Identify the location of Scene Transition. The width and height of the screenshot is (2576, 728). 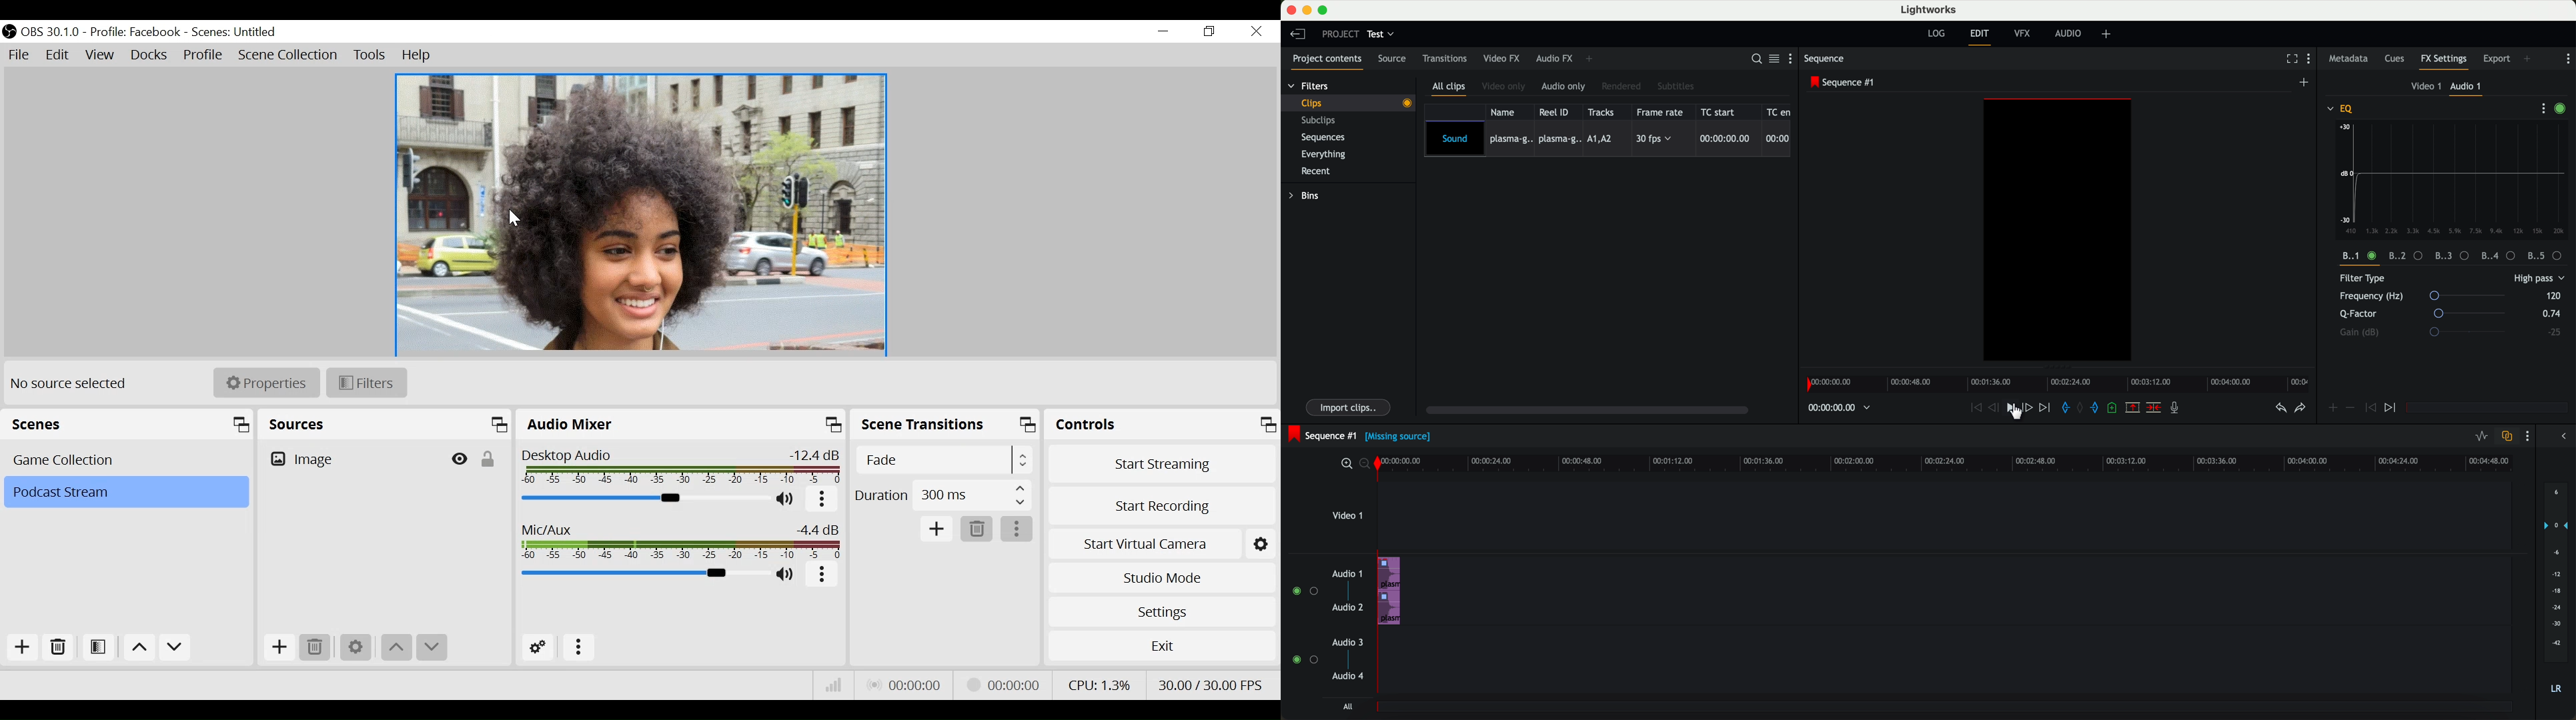
(946, 423).